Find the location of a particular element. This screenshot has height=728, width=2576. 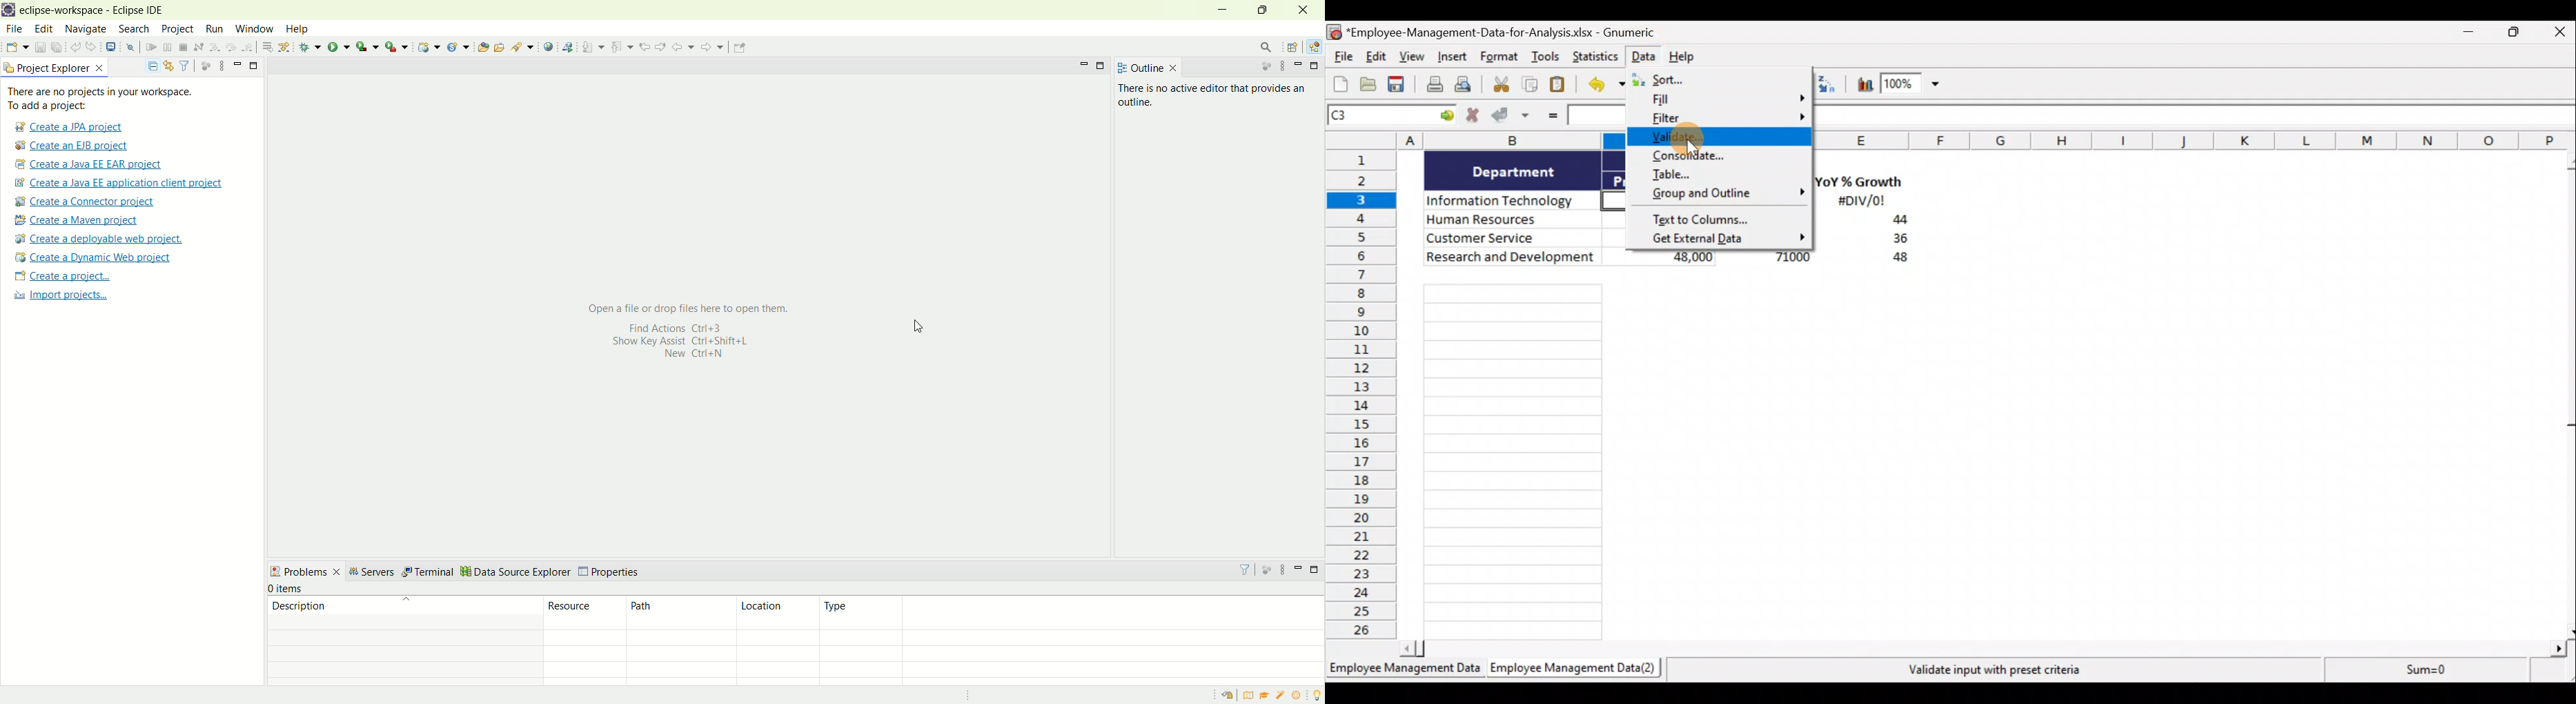

Filter is located at coordinates (1722, 121).